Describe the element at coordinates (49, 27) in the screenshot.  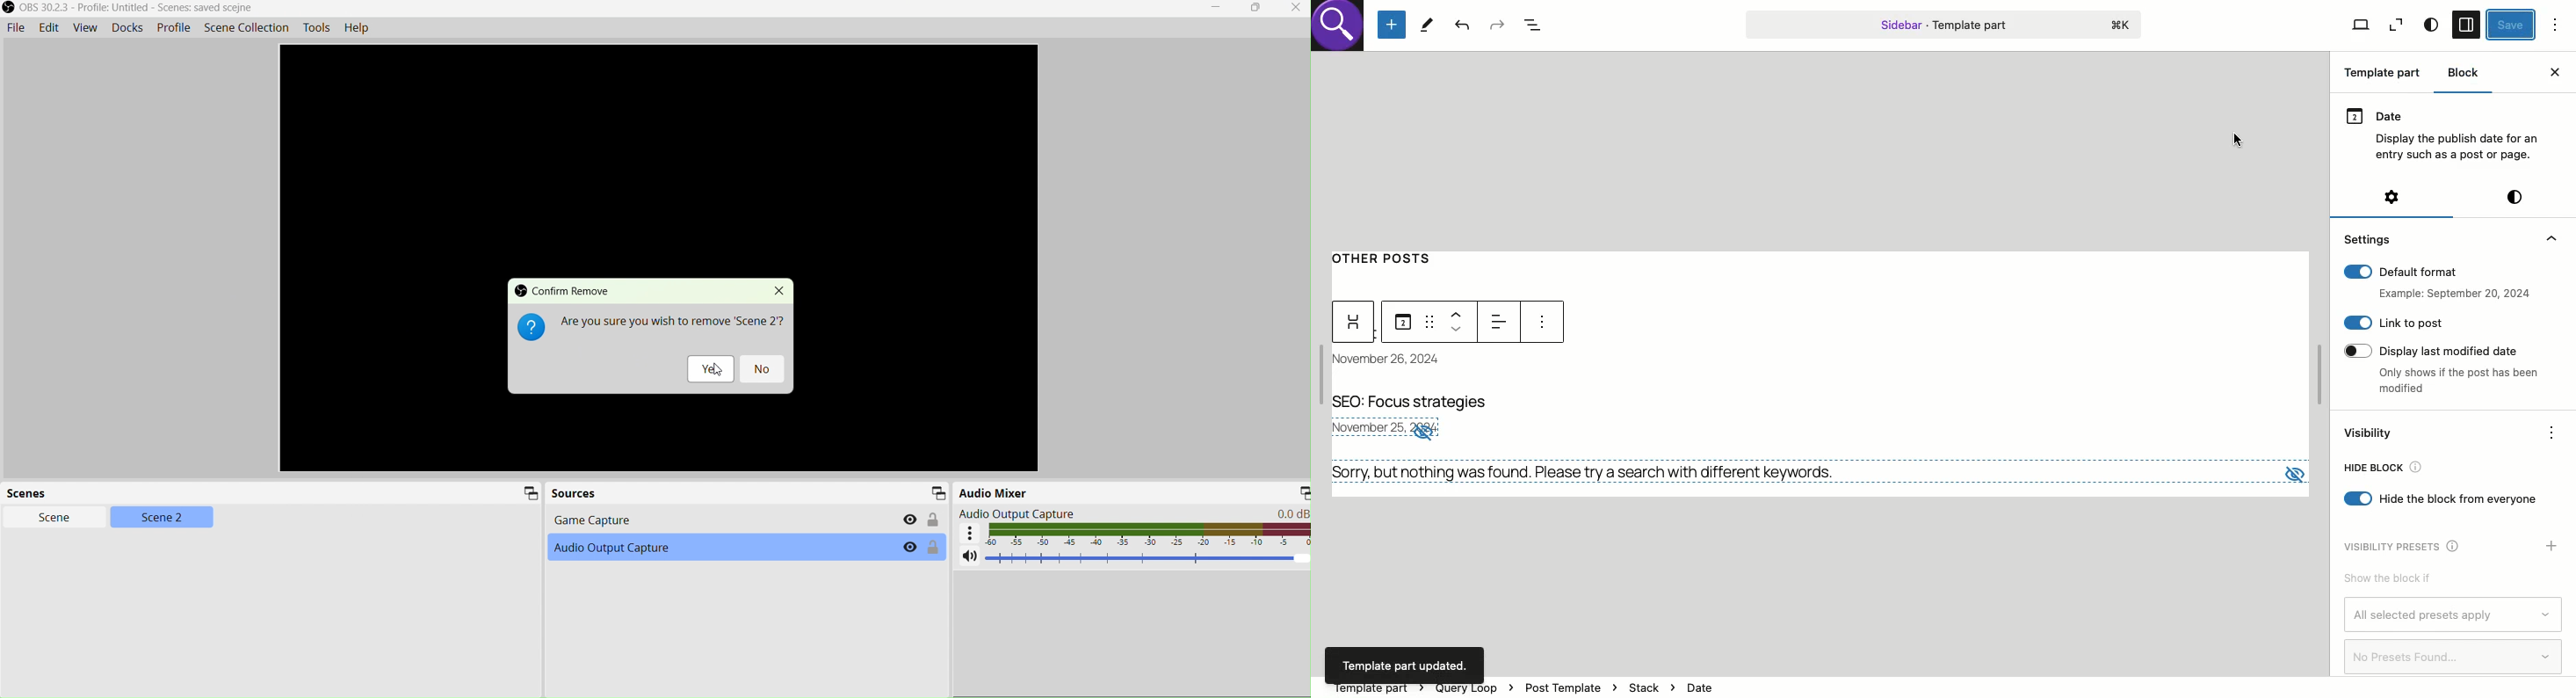
I see `Edit` at that location.